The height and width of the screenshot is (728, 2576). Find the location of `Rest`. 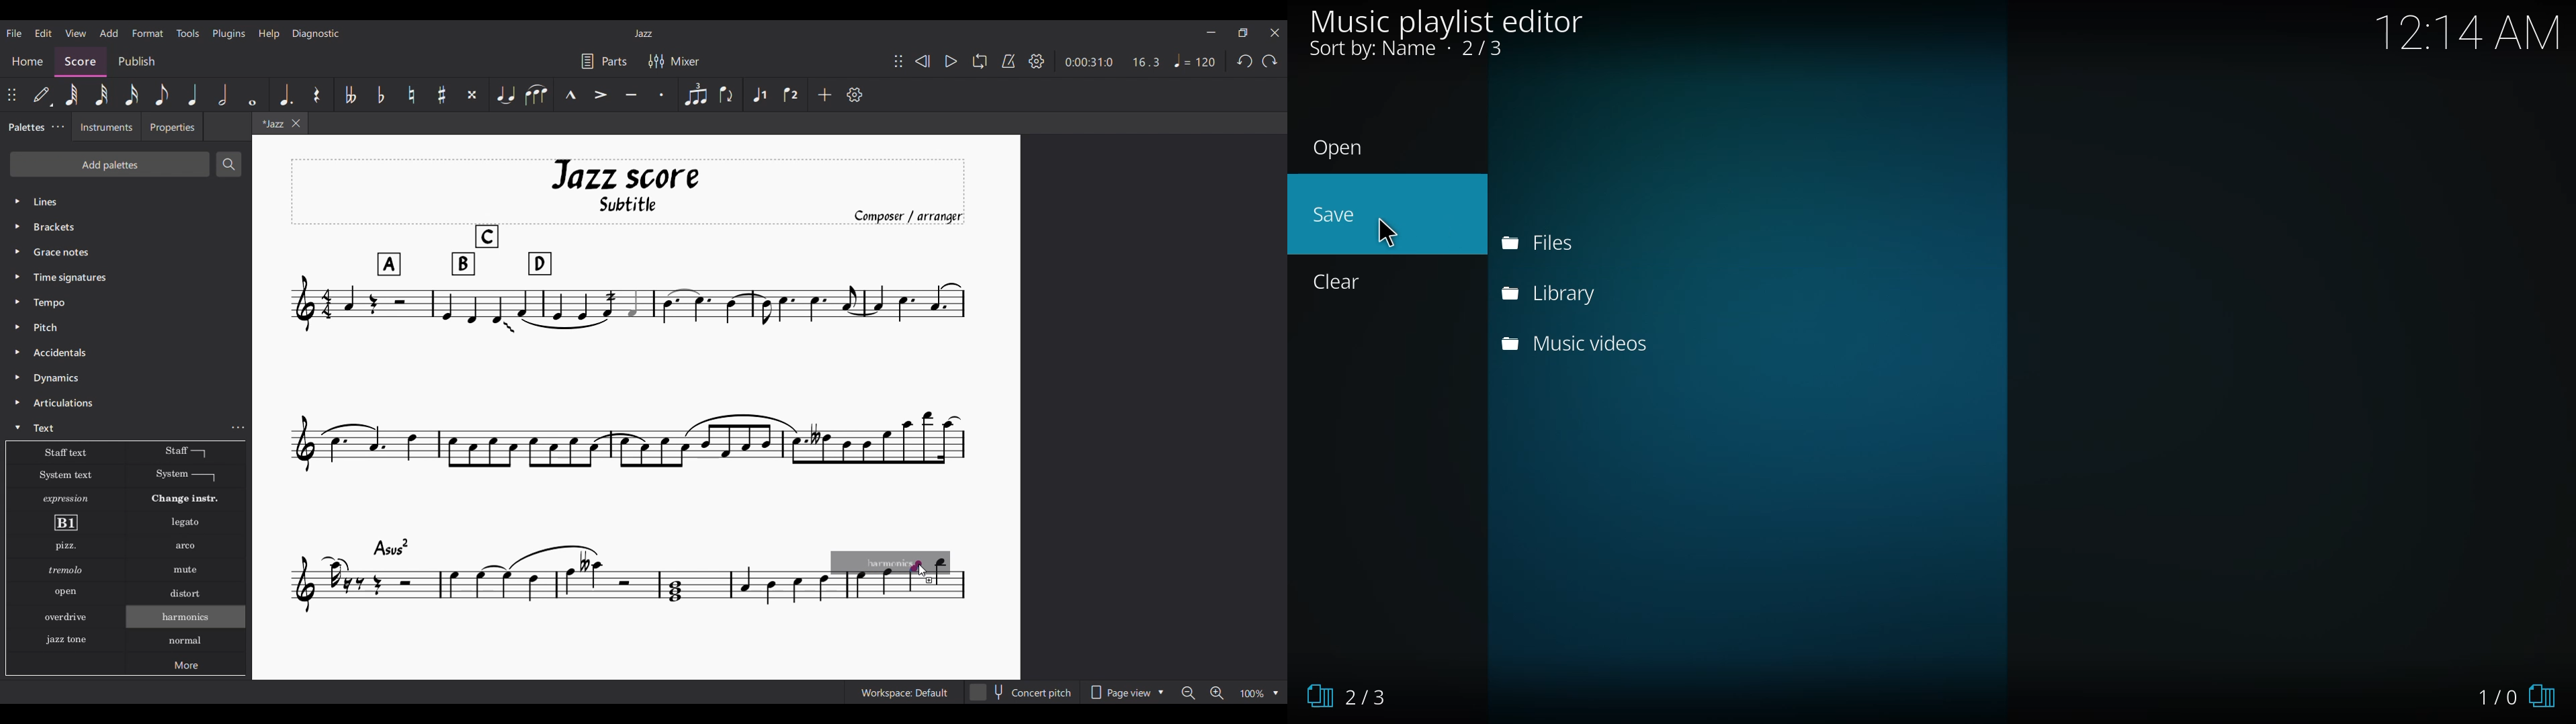

Rest is located at coordinates (317, 94).